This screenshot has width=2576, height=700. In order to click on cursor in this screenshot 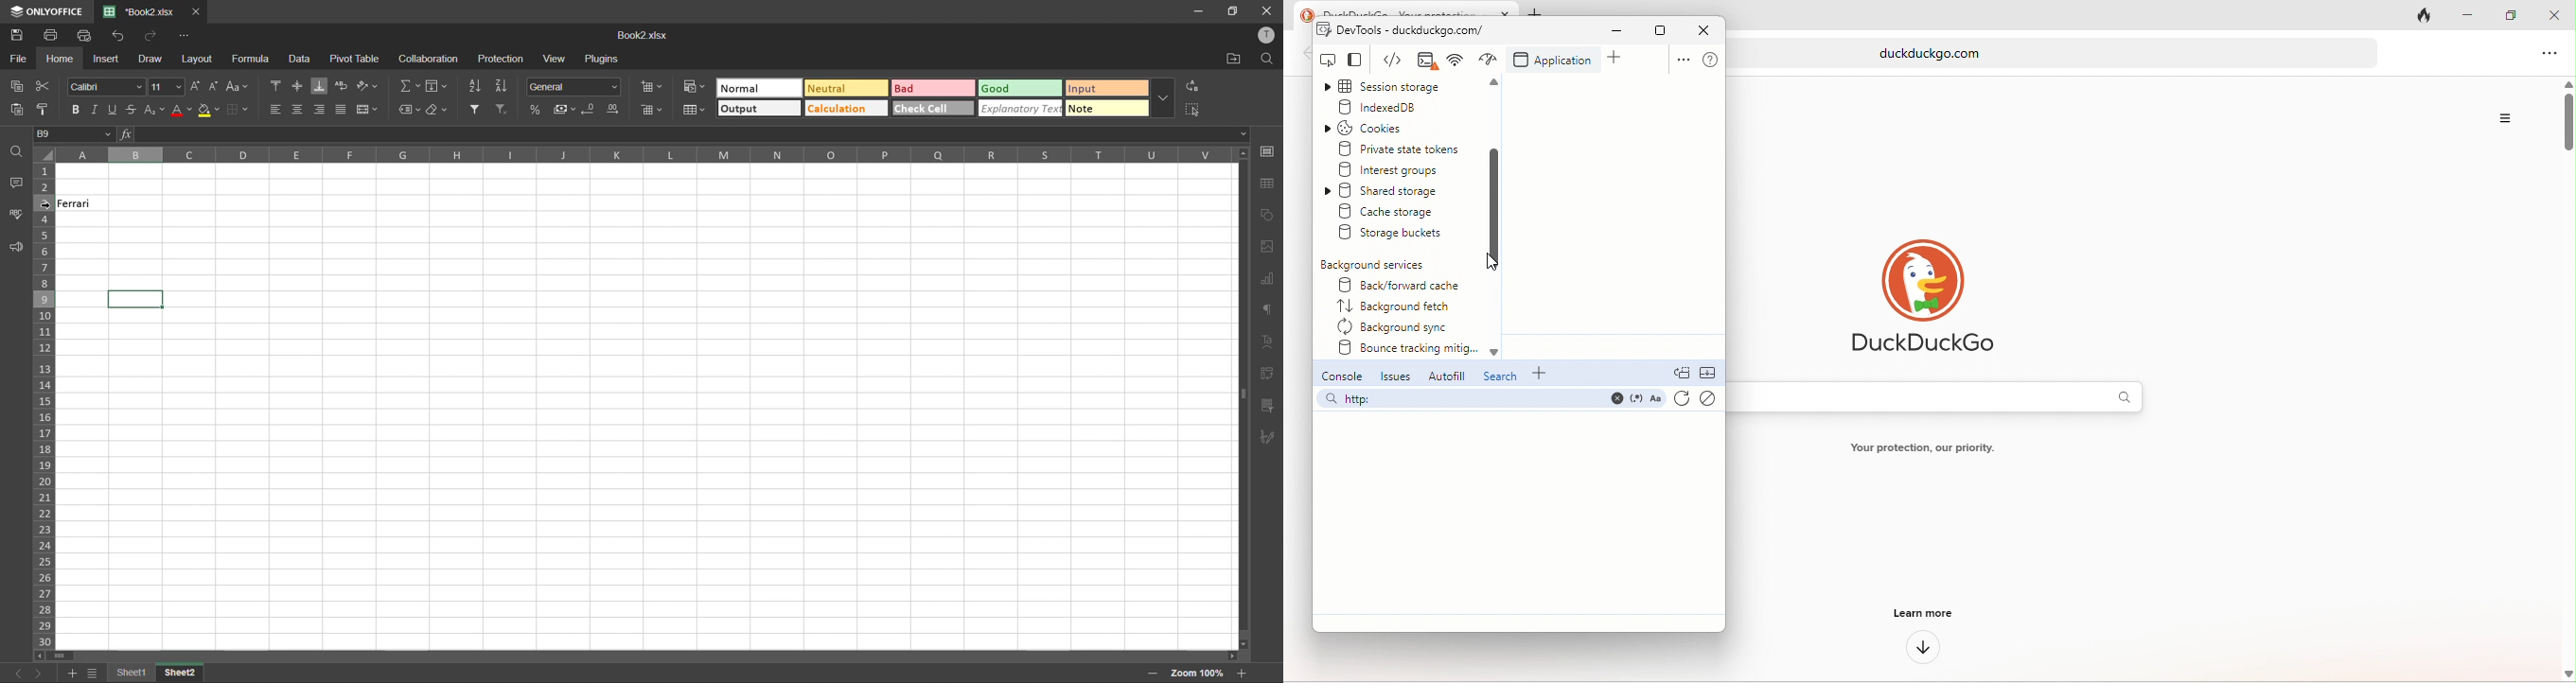, I will do `click(47, 207)`.